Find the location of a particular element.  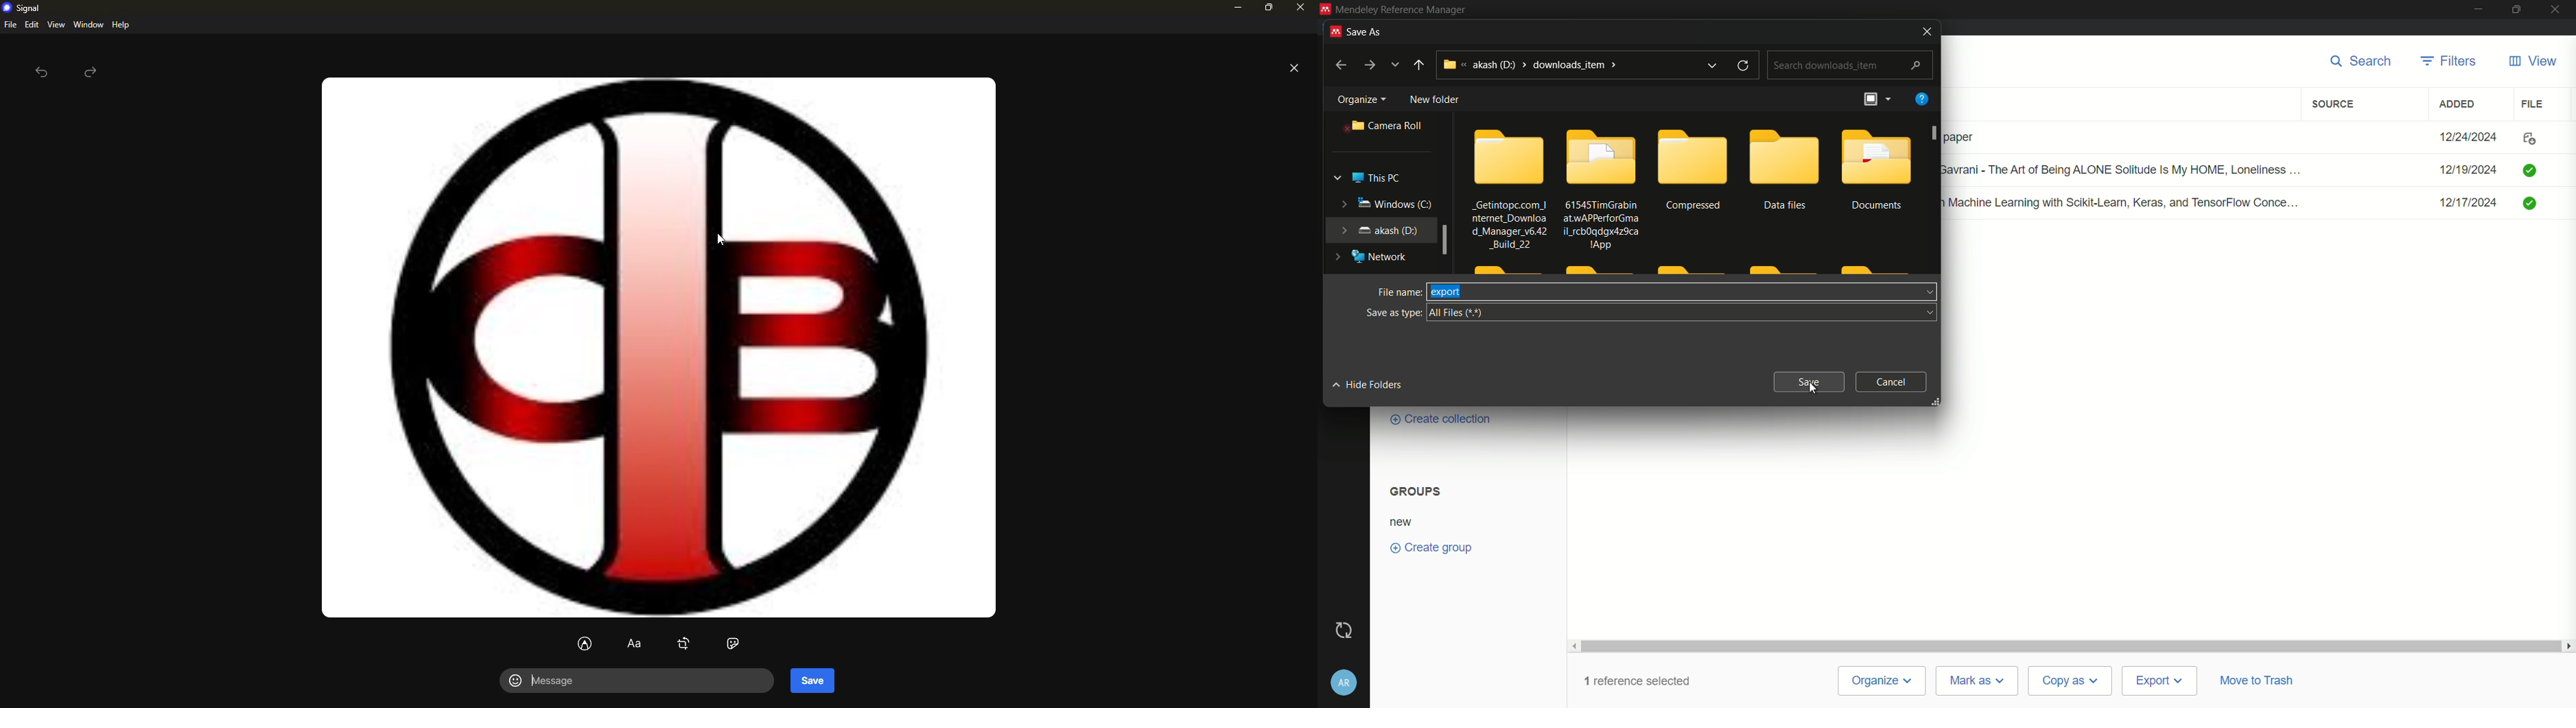

maximize is located at coordinates (1267, 10).